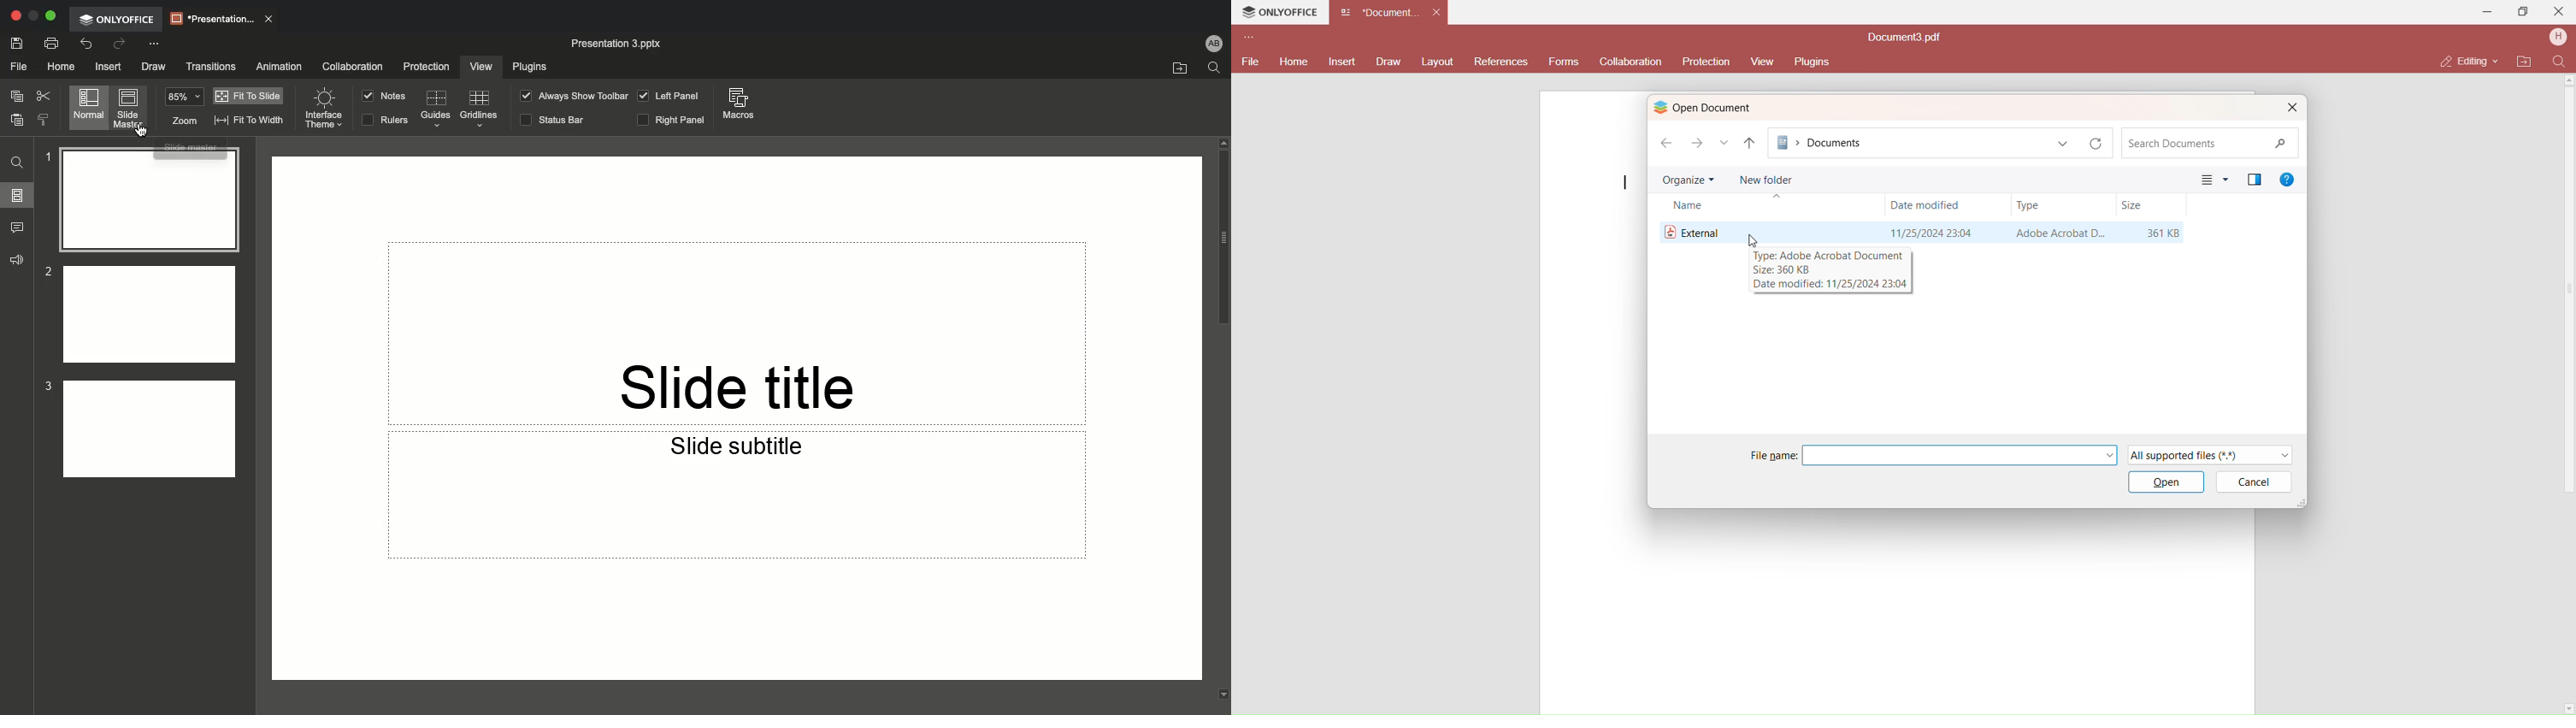 This screenshot has height=728, width=2576. Describe the element at coordinates (2260, 482) in the screenshot. I see `Cancel` at that location.